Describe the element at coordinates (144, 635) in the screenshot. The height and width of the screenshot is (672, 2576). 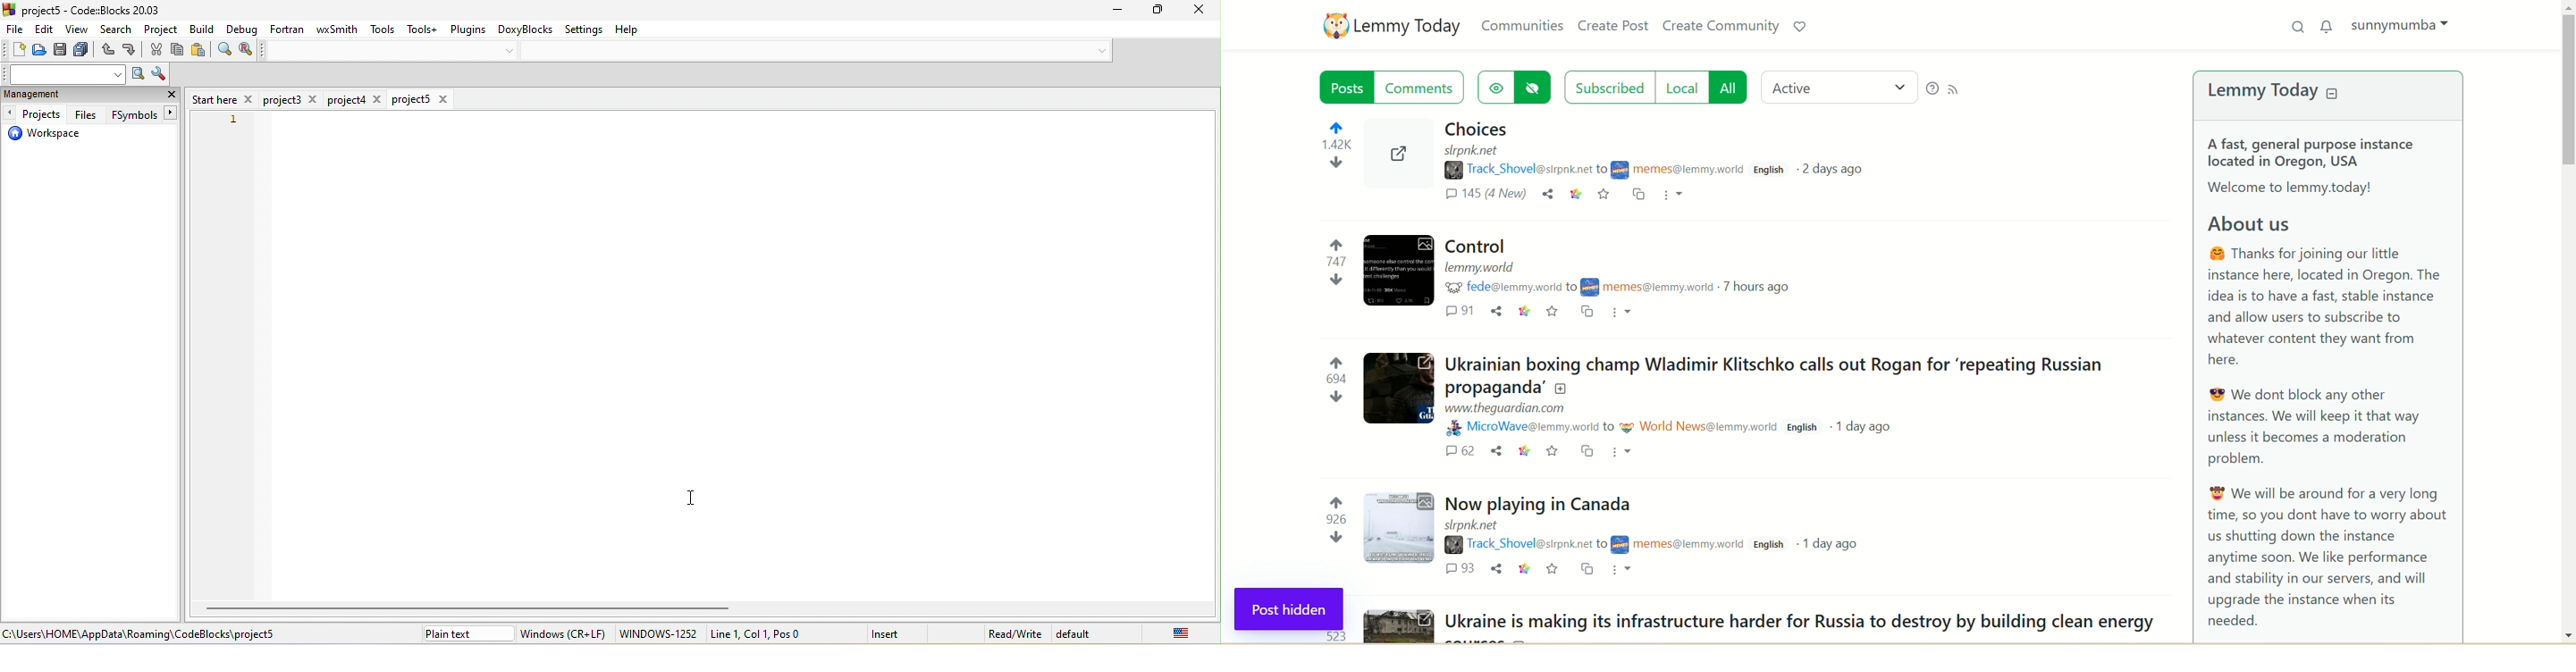
I see `C:\Users\HOME\AppData\Roaming\CodeBlocks\project5` at that location.